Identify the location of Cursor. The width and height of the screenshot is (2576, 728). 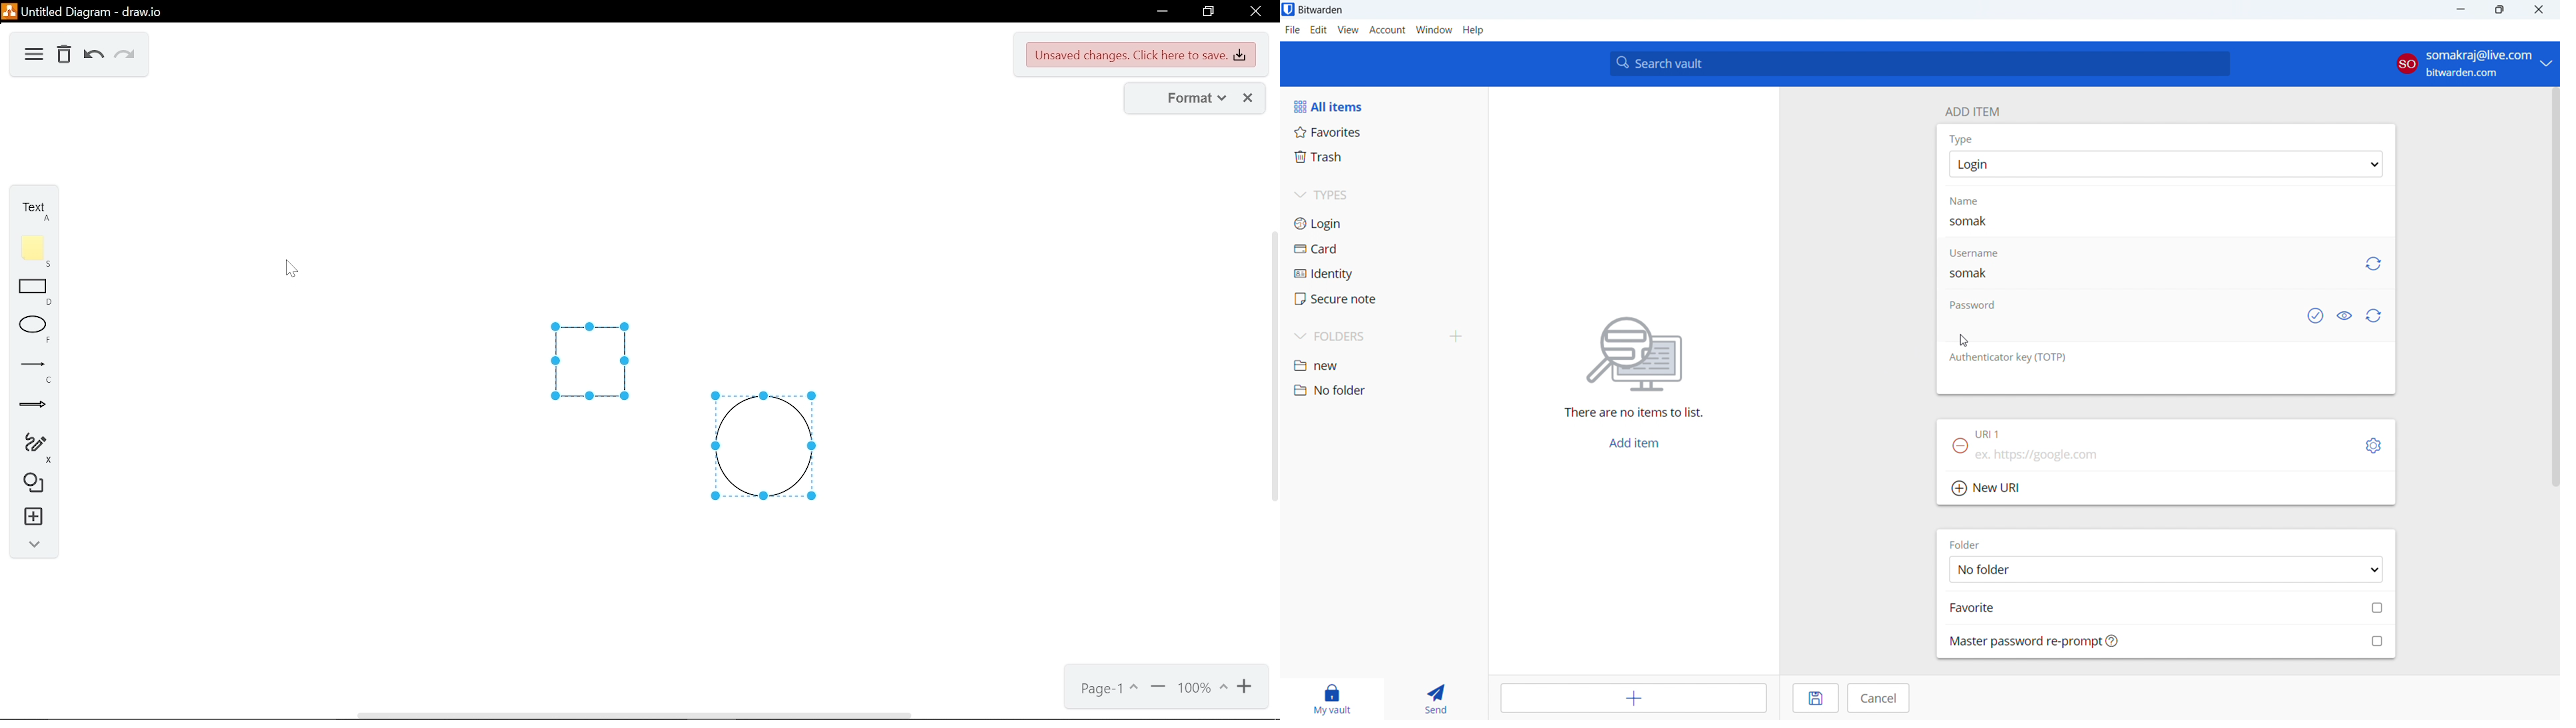
(287, 268).